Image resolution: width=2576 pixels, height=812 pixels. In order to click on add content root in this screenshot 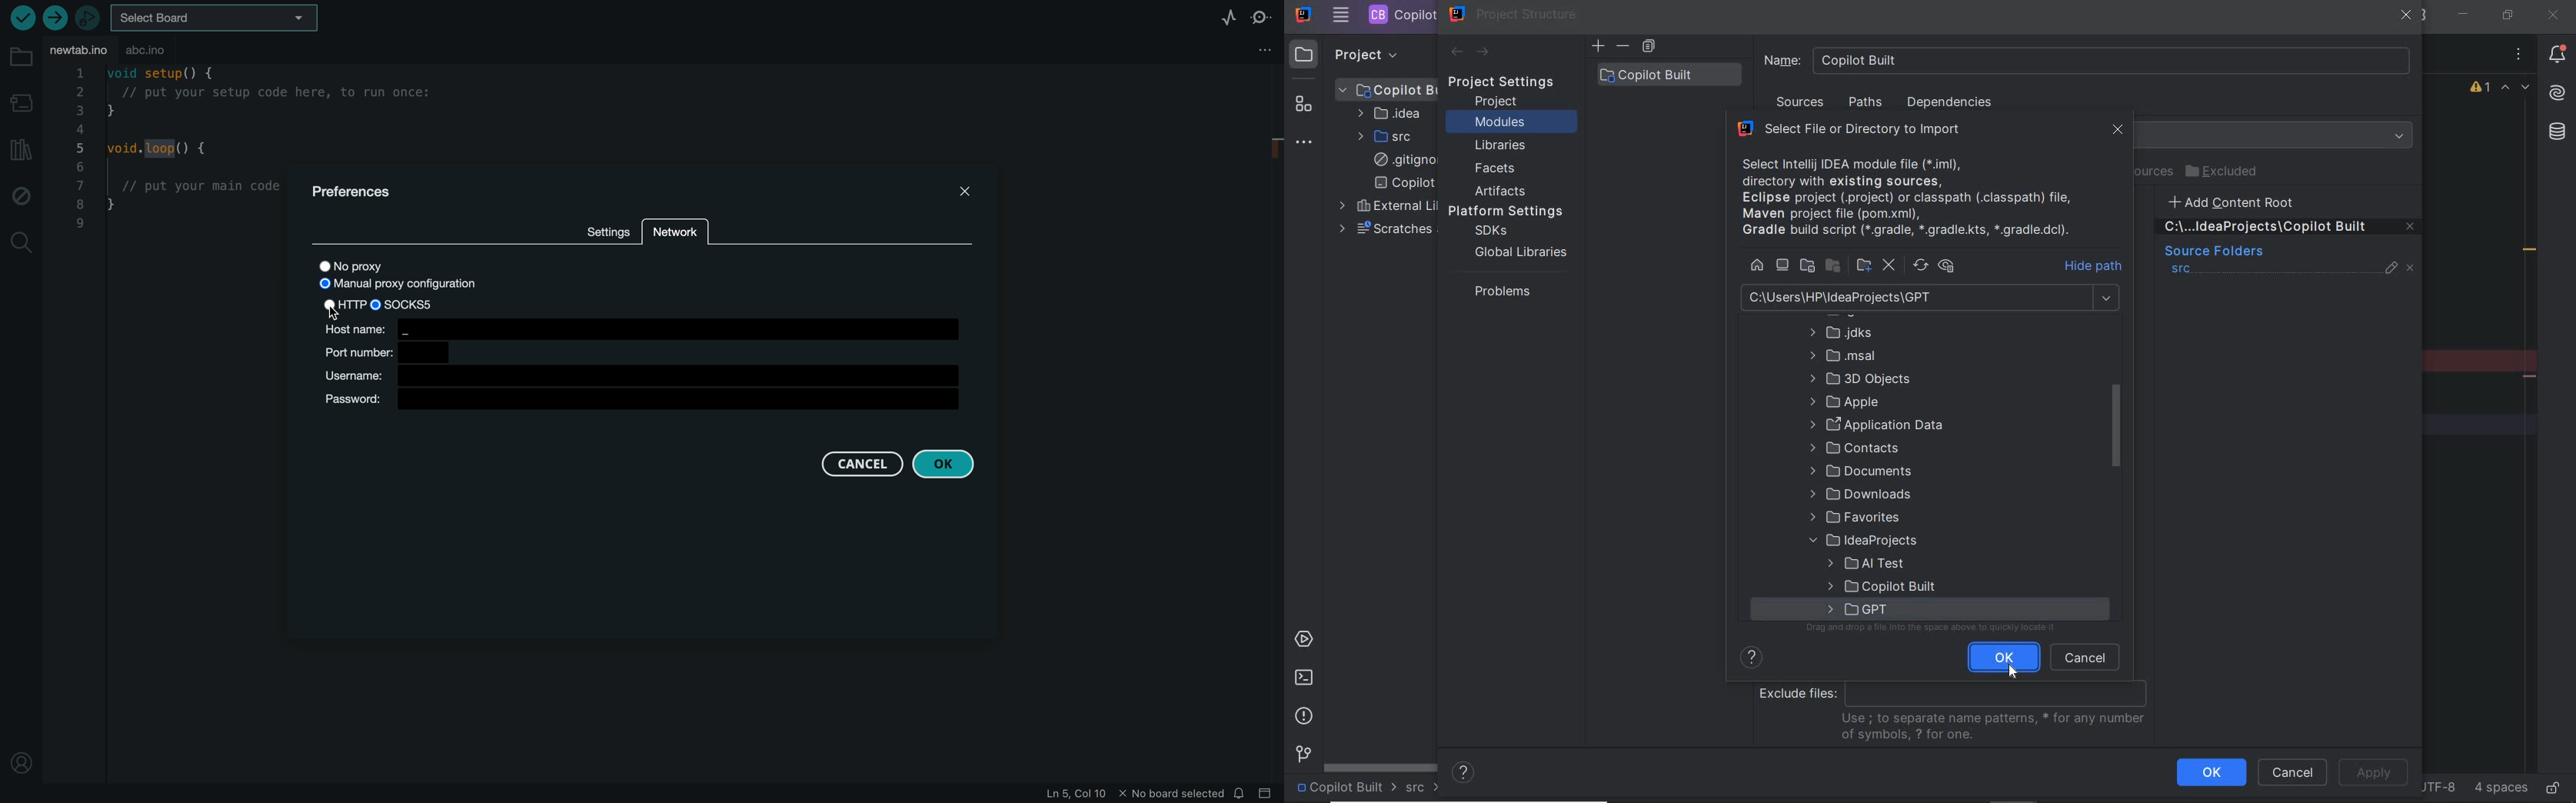, I will do `click(2241, 202)`.